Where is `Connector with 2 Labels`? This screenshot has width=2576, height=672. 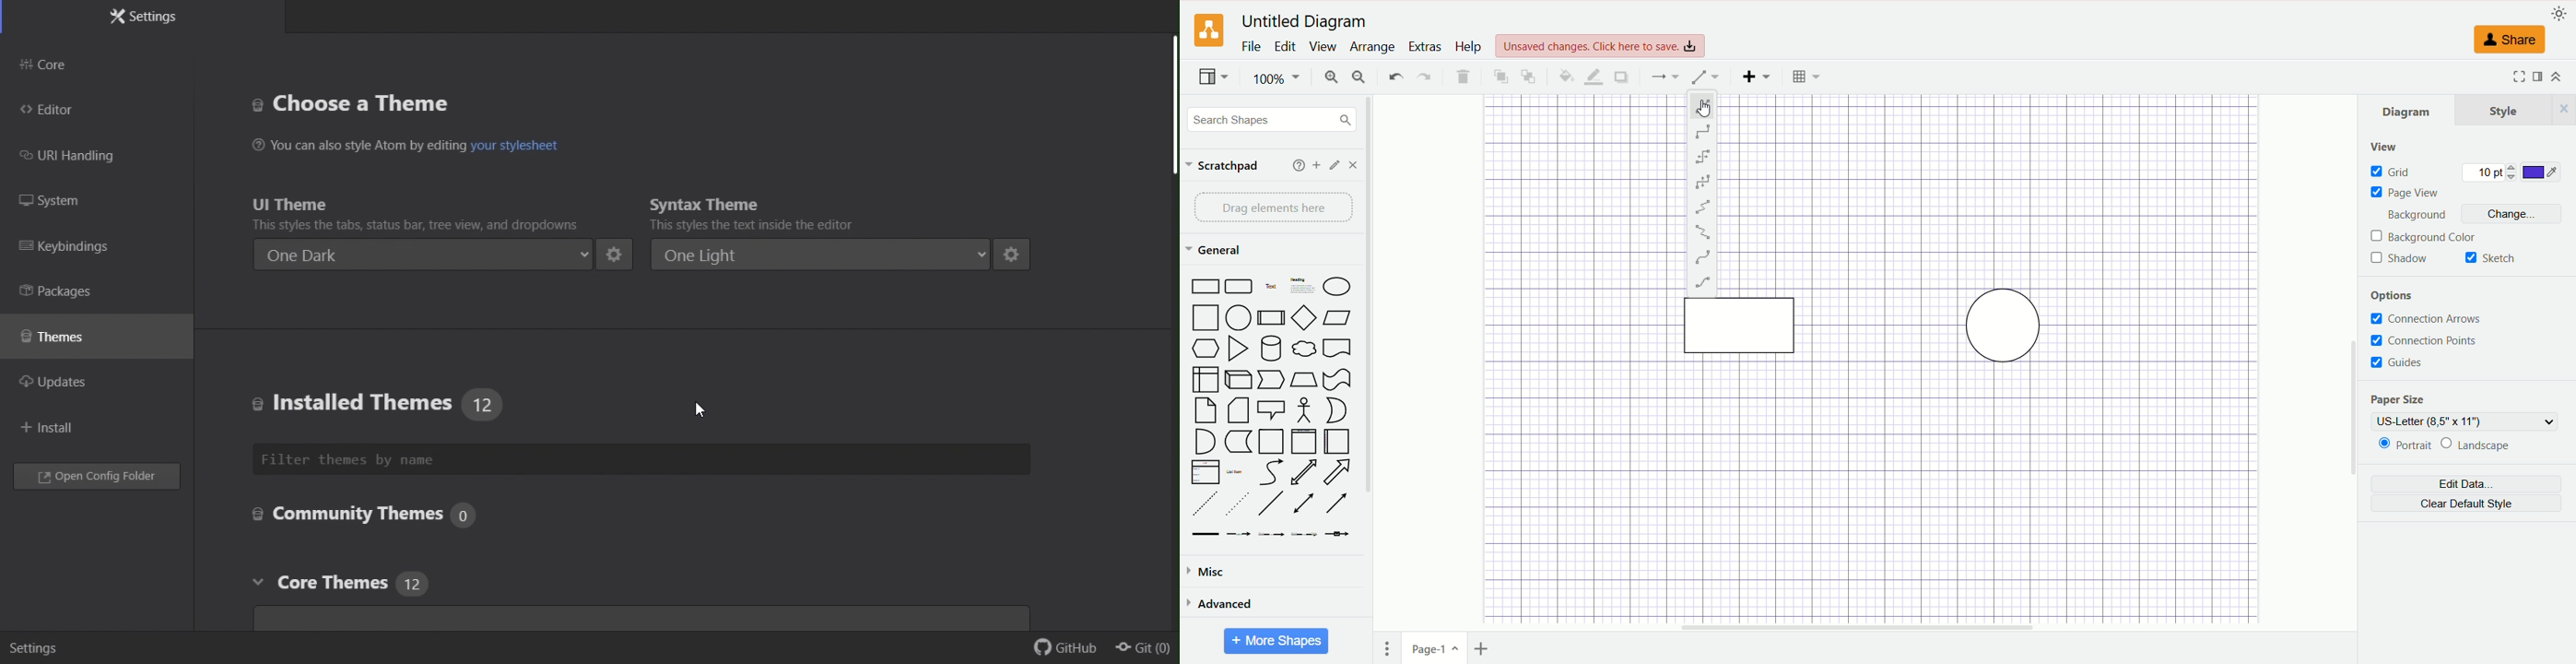
Connector with 2 Labels is located at coordinates (1272, 537).